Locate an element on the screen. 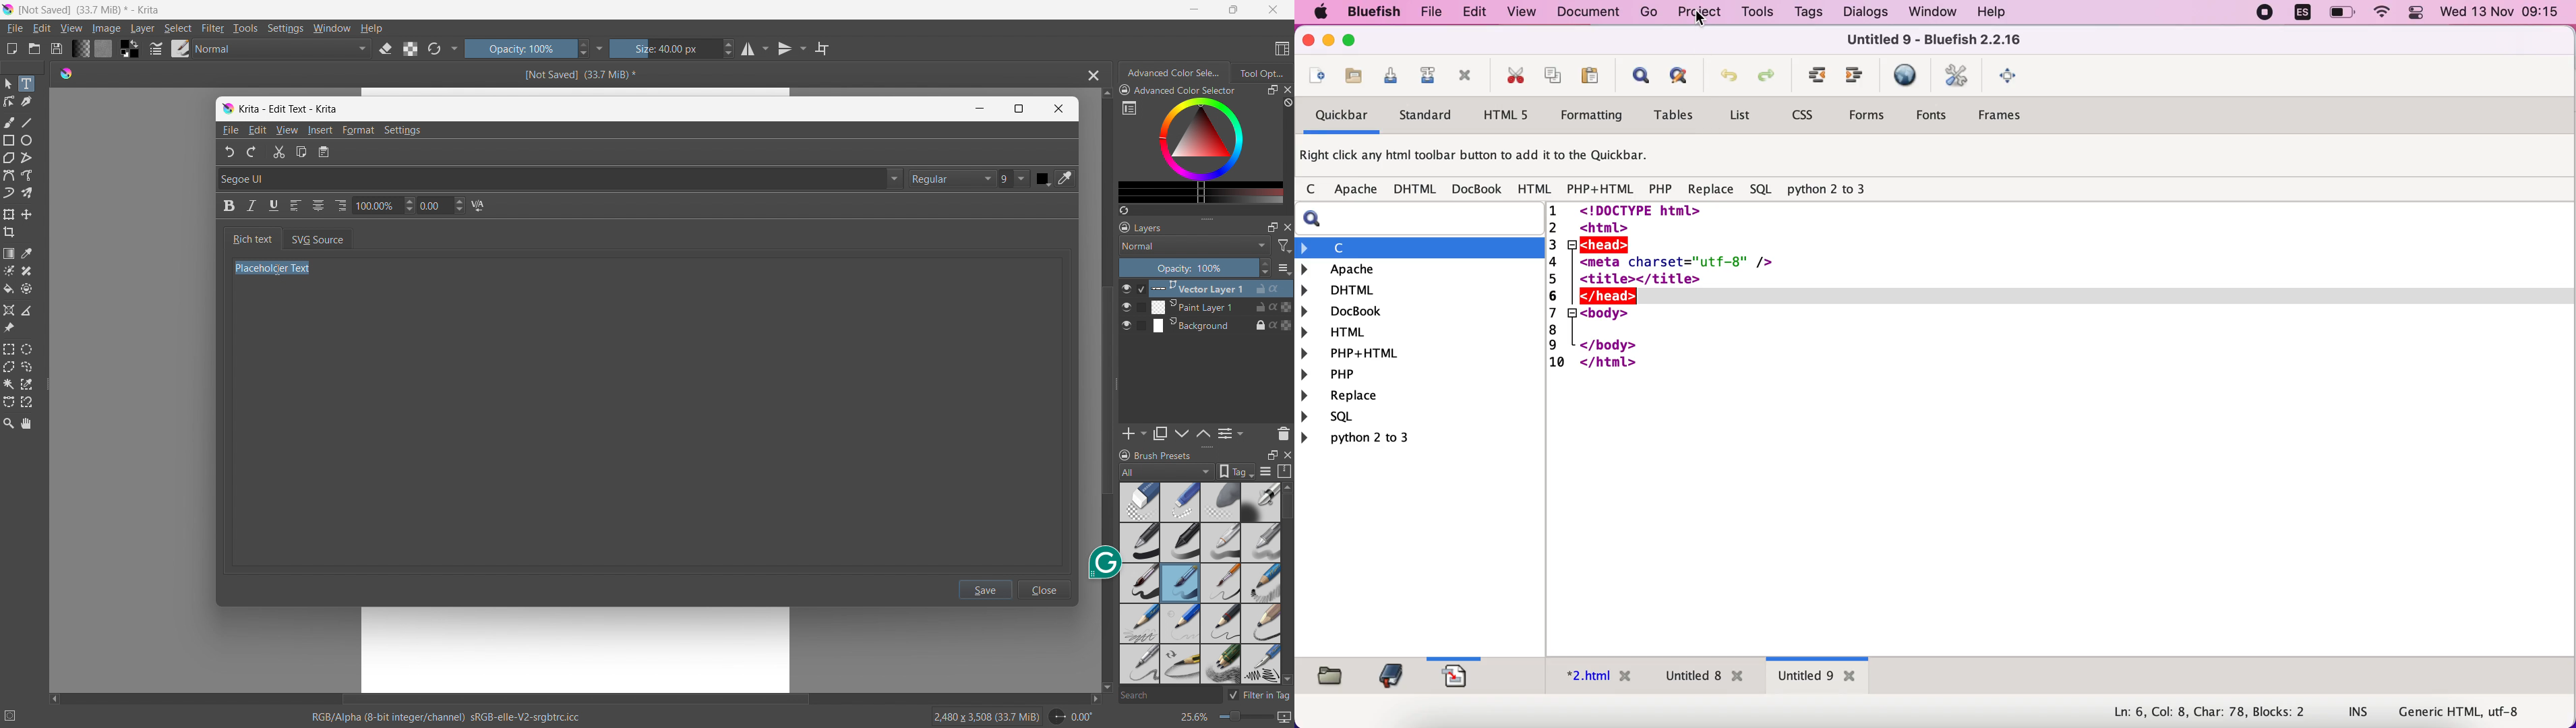  italic is located at coordinates (252, 205).